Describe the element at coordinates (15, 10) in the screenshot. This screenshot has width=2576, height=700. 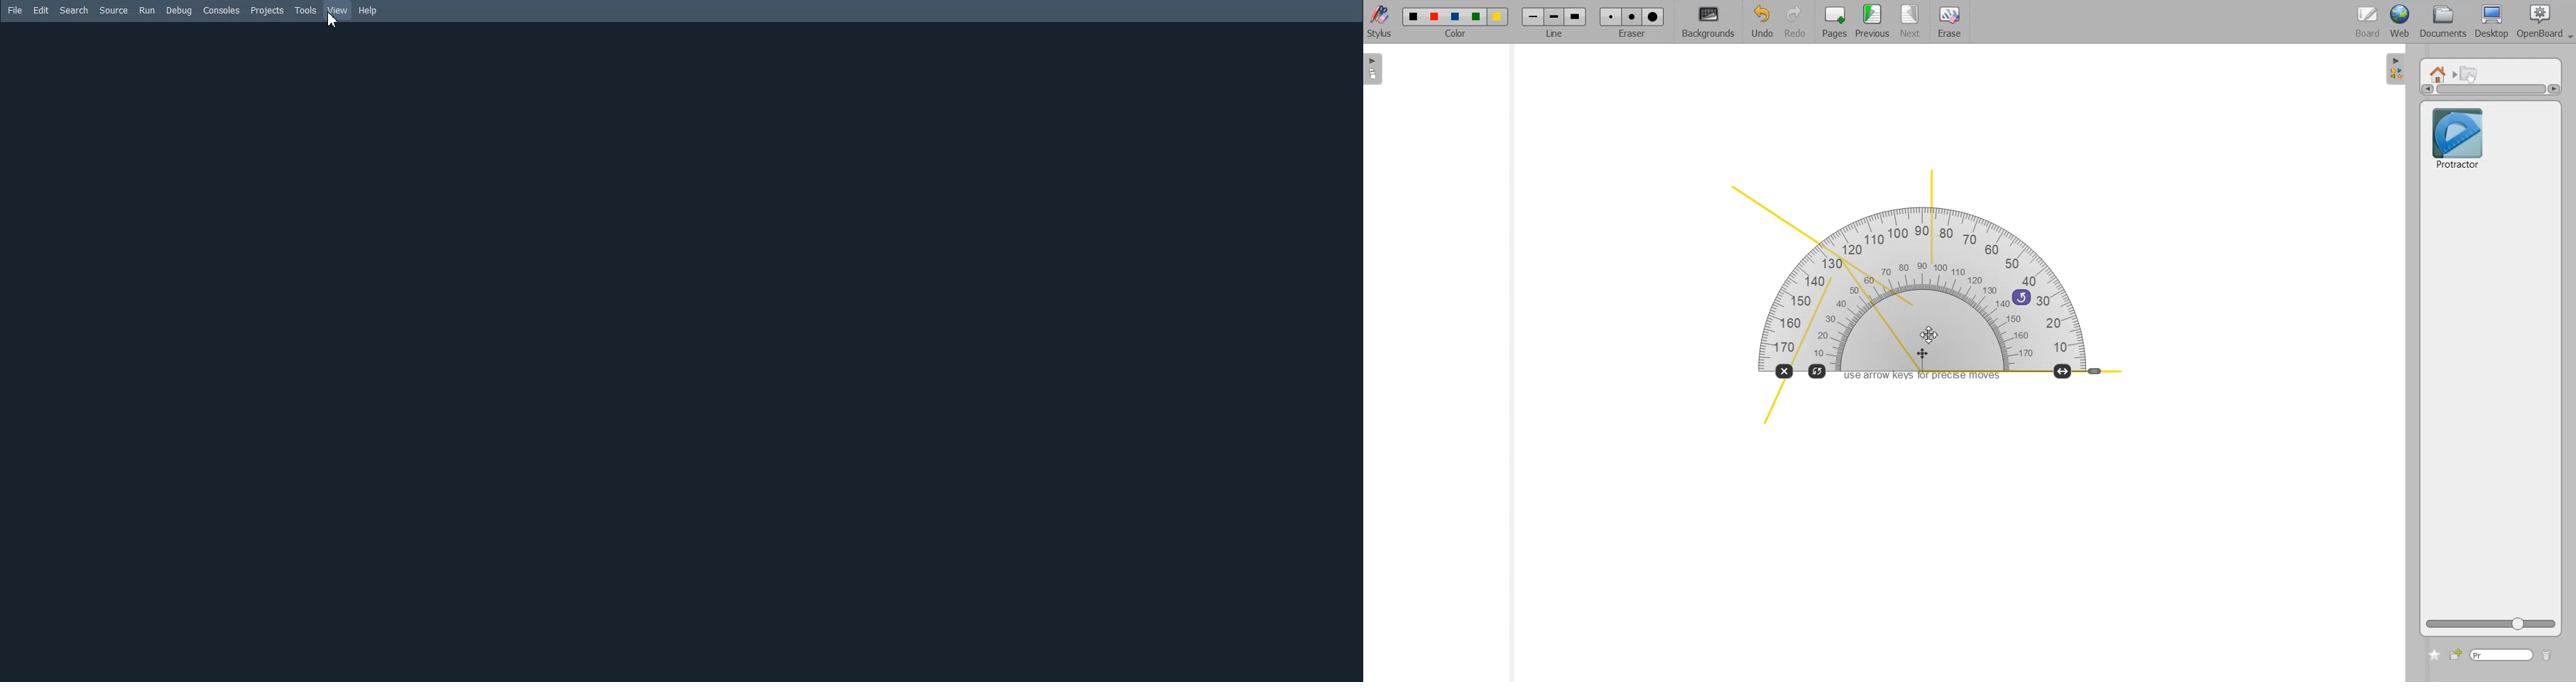
I see `File` at that location.